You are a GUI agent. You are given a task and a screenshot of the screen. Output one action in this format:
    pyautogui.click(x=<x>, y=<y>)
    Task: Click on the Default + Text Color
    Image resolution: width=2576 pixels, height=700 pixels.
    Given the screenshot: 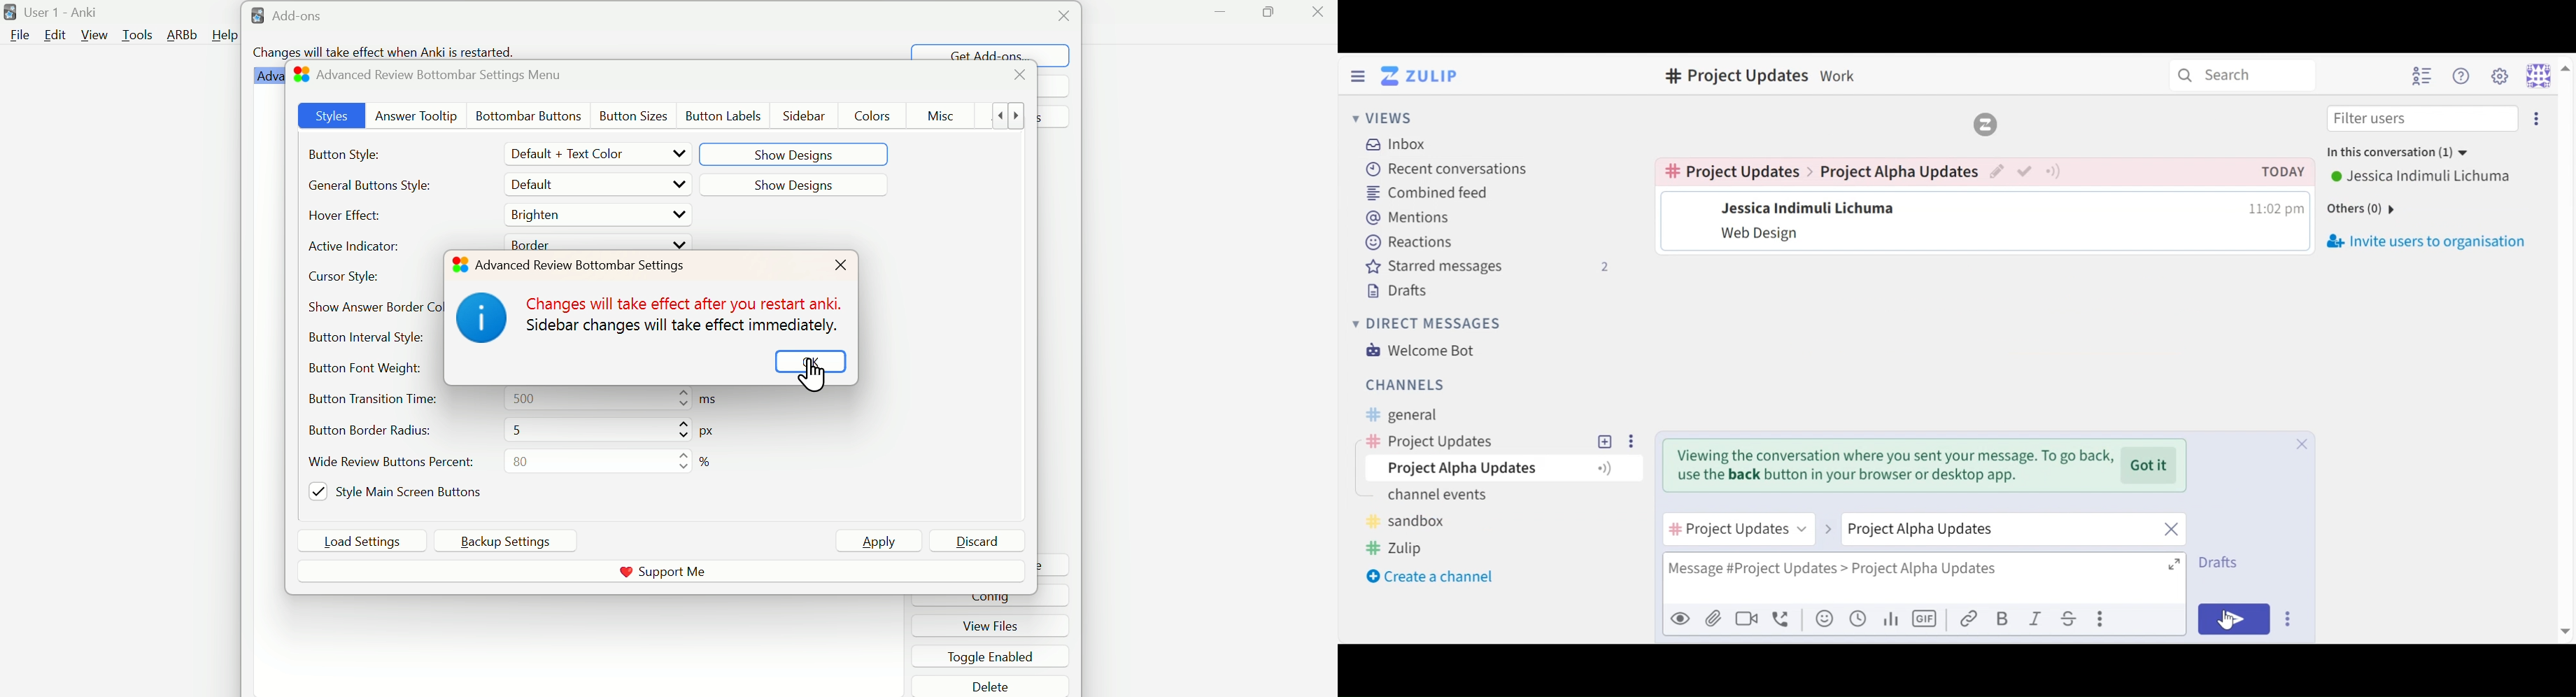 What is the action you would take?
    pyautogui.click(x=565, y=153)
    